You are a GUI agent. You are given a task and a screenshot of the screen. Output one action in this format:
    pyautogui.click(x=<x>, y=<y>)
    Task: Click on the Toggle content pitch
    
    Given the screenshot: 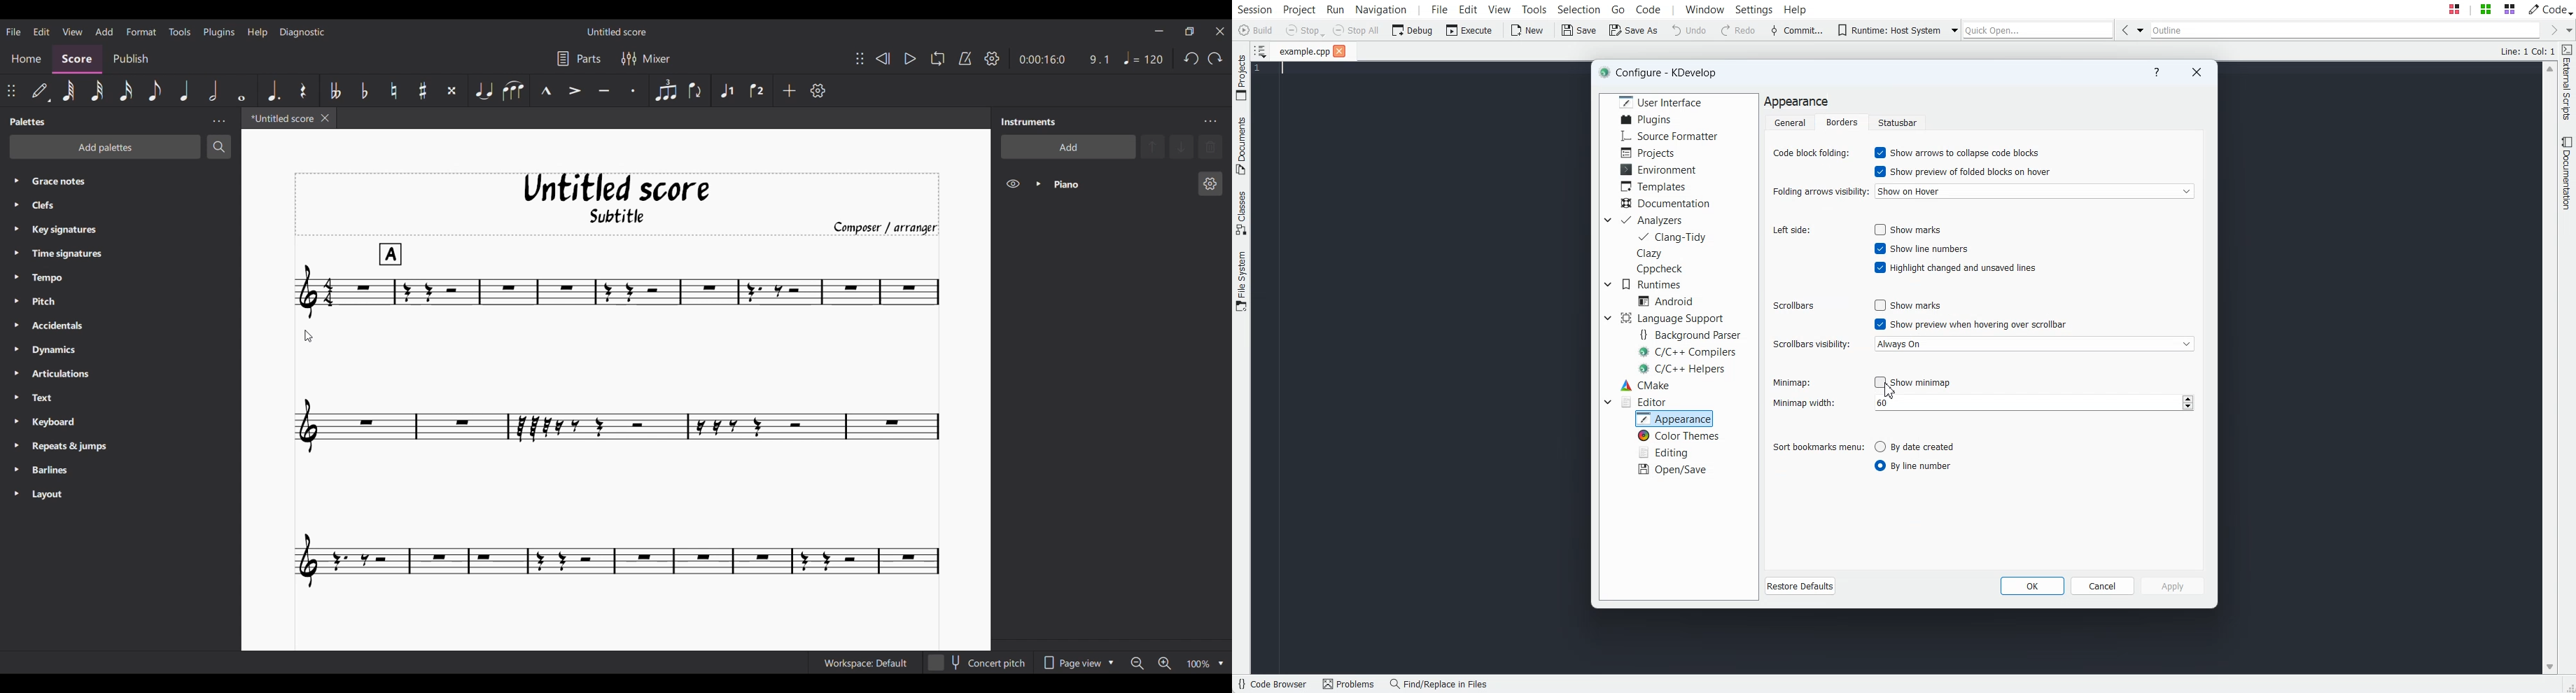 What is the action you would take?
    pyautogui.click(x=978, y=662)
    